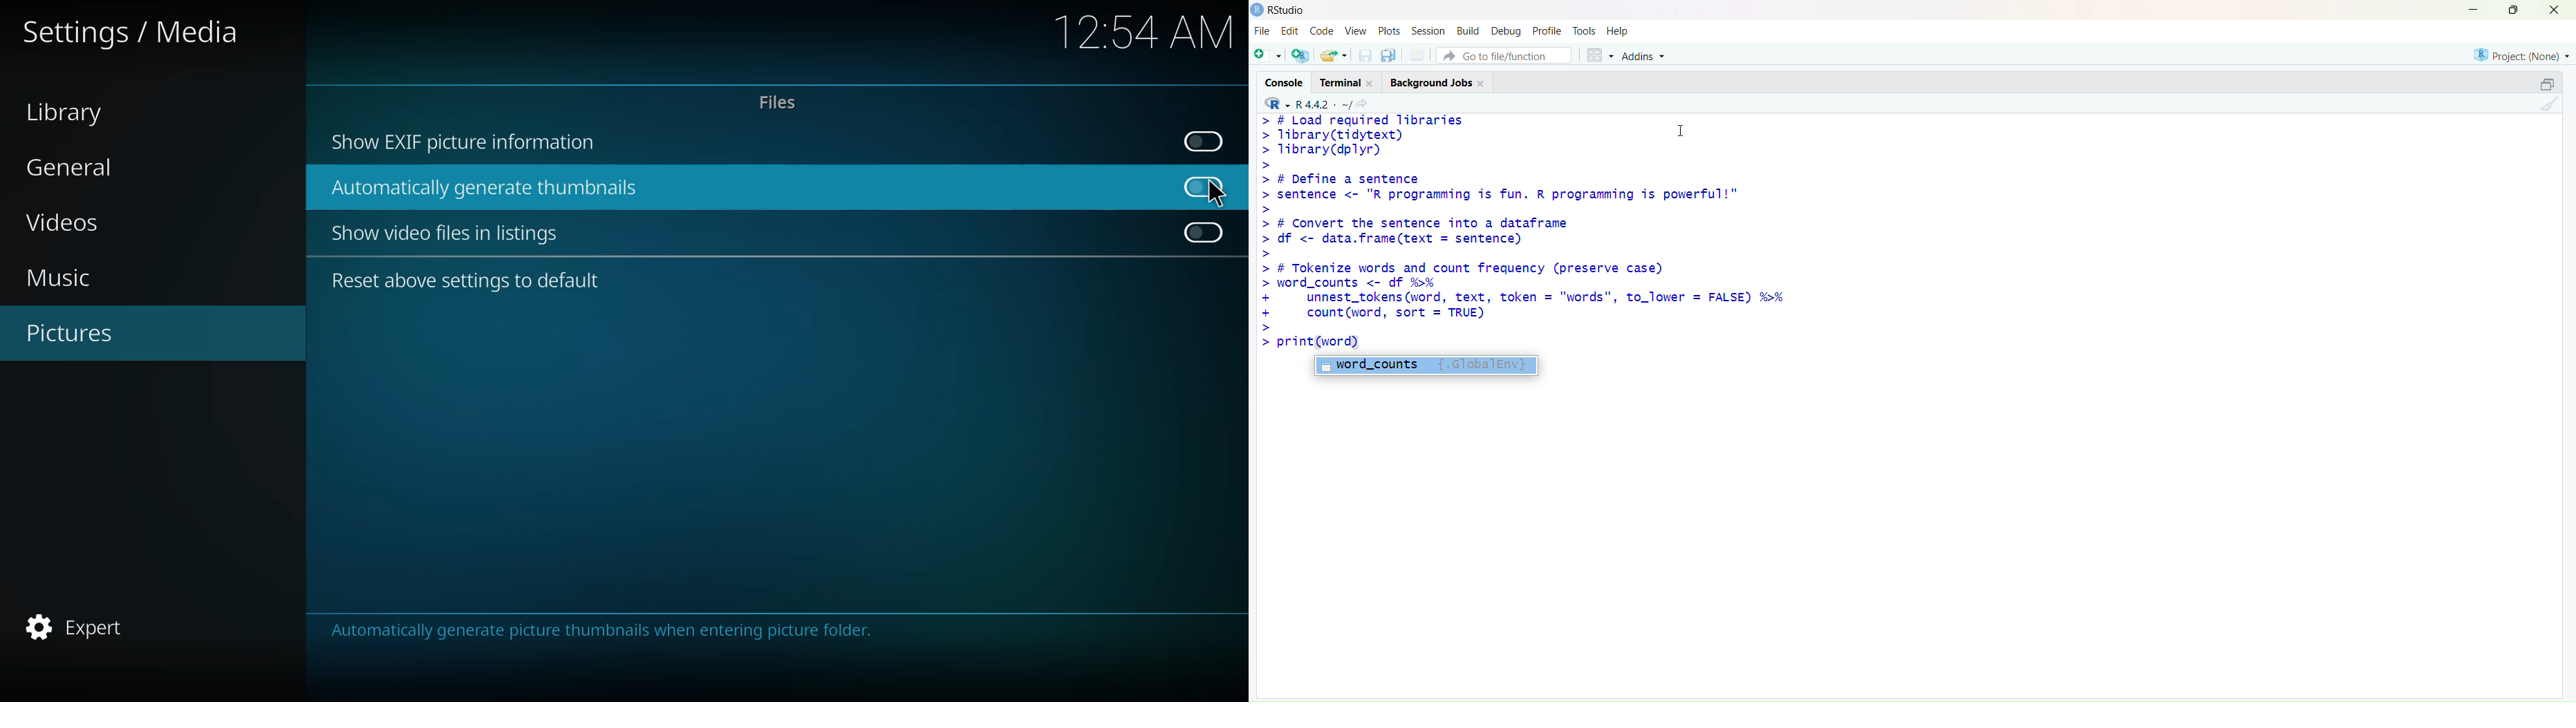 The height and width of the screenshot is (728, 2576). Describe the element at coordinates (1291, 31) in the screenshot. I see `Edit` at that location.